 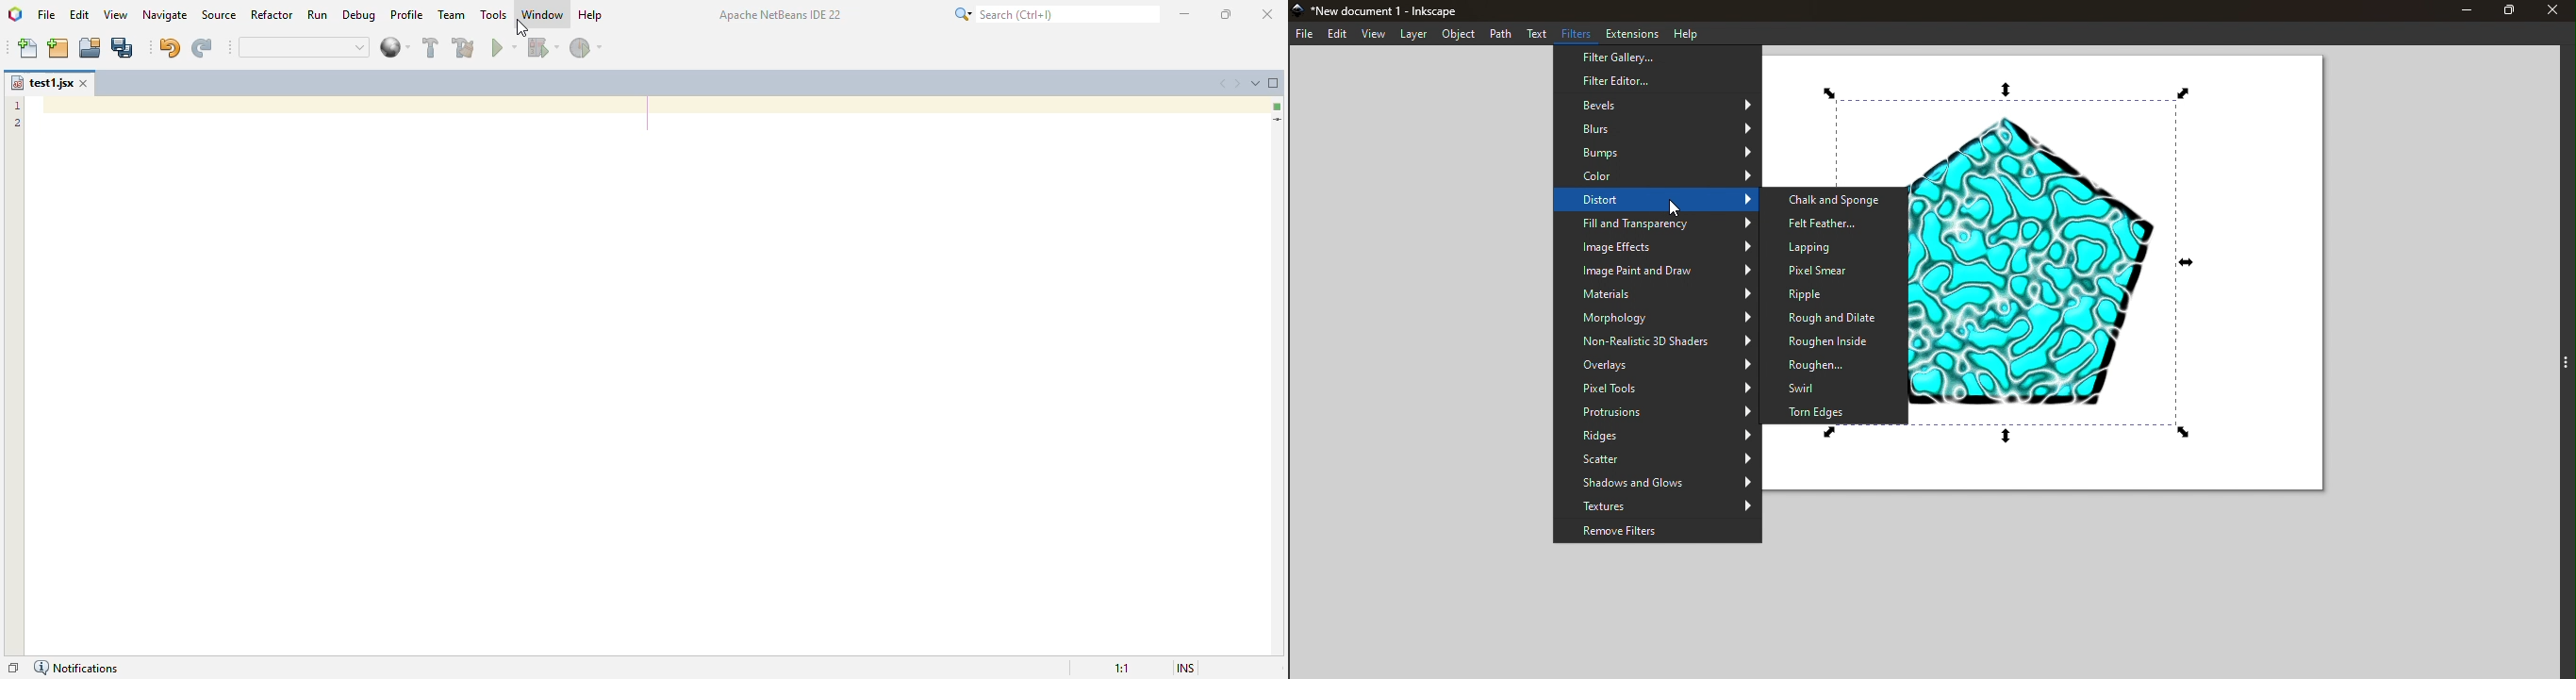 I want to click on Felt Feather, so click(x=1834, y=224).